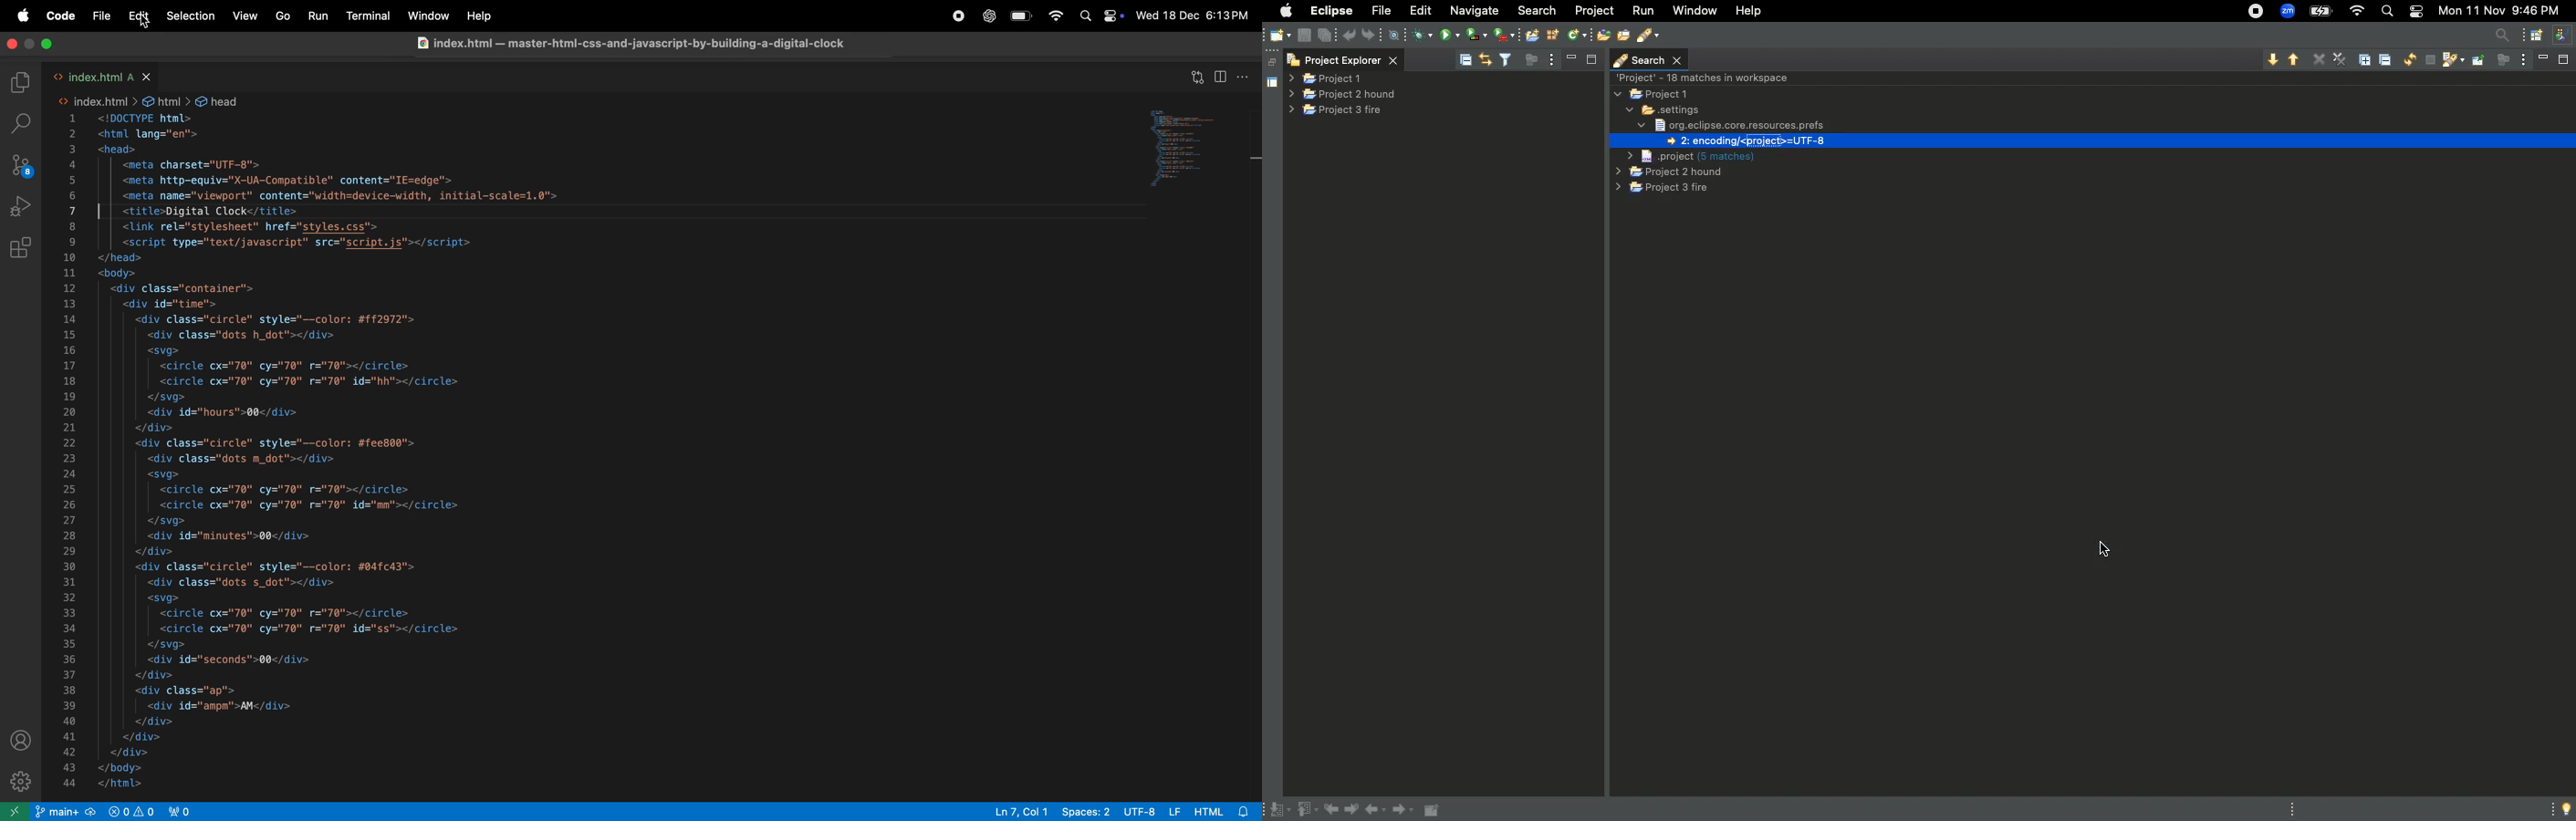  Describe the element at coordinates (442, 425) in the screenshot. I see `code block written in html for from page` at that location.